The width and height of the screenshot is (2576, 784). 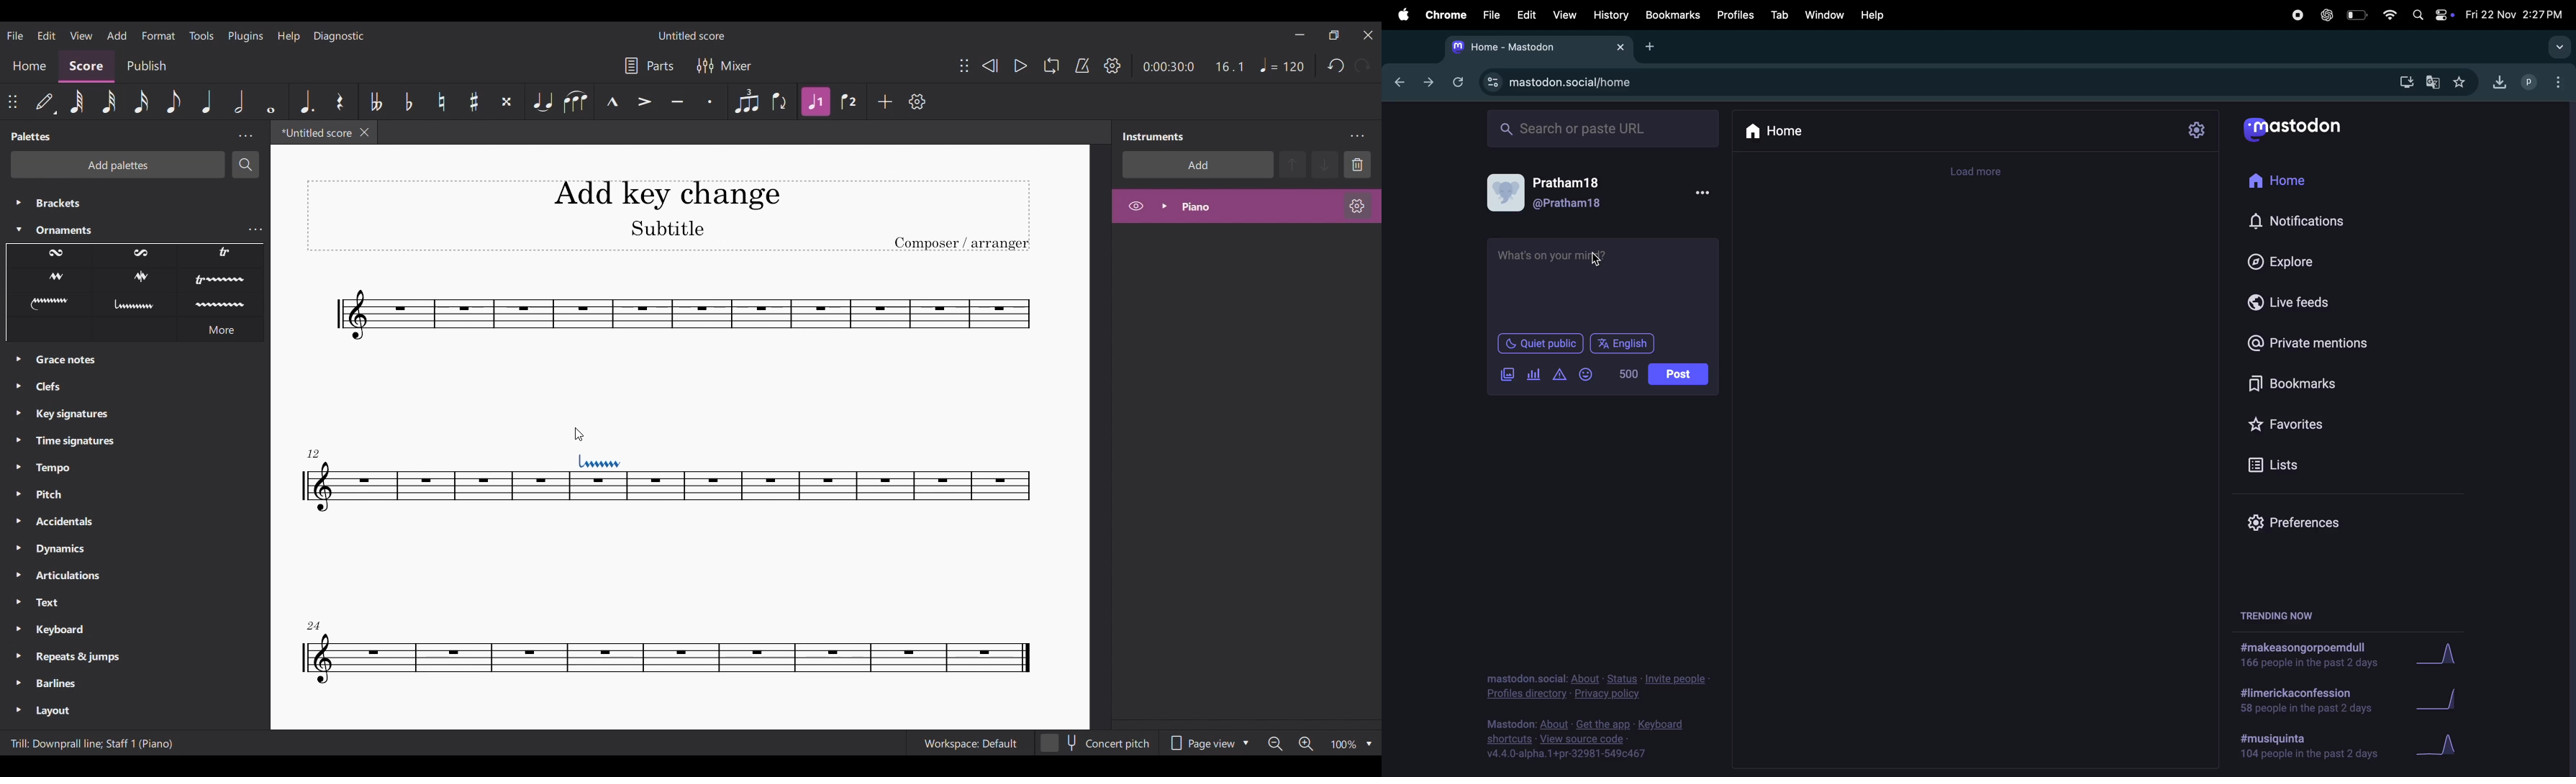 I want to click on downloads, so click(x=2407, y=80).